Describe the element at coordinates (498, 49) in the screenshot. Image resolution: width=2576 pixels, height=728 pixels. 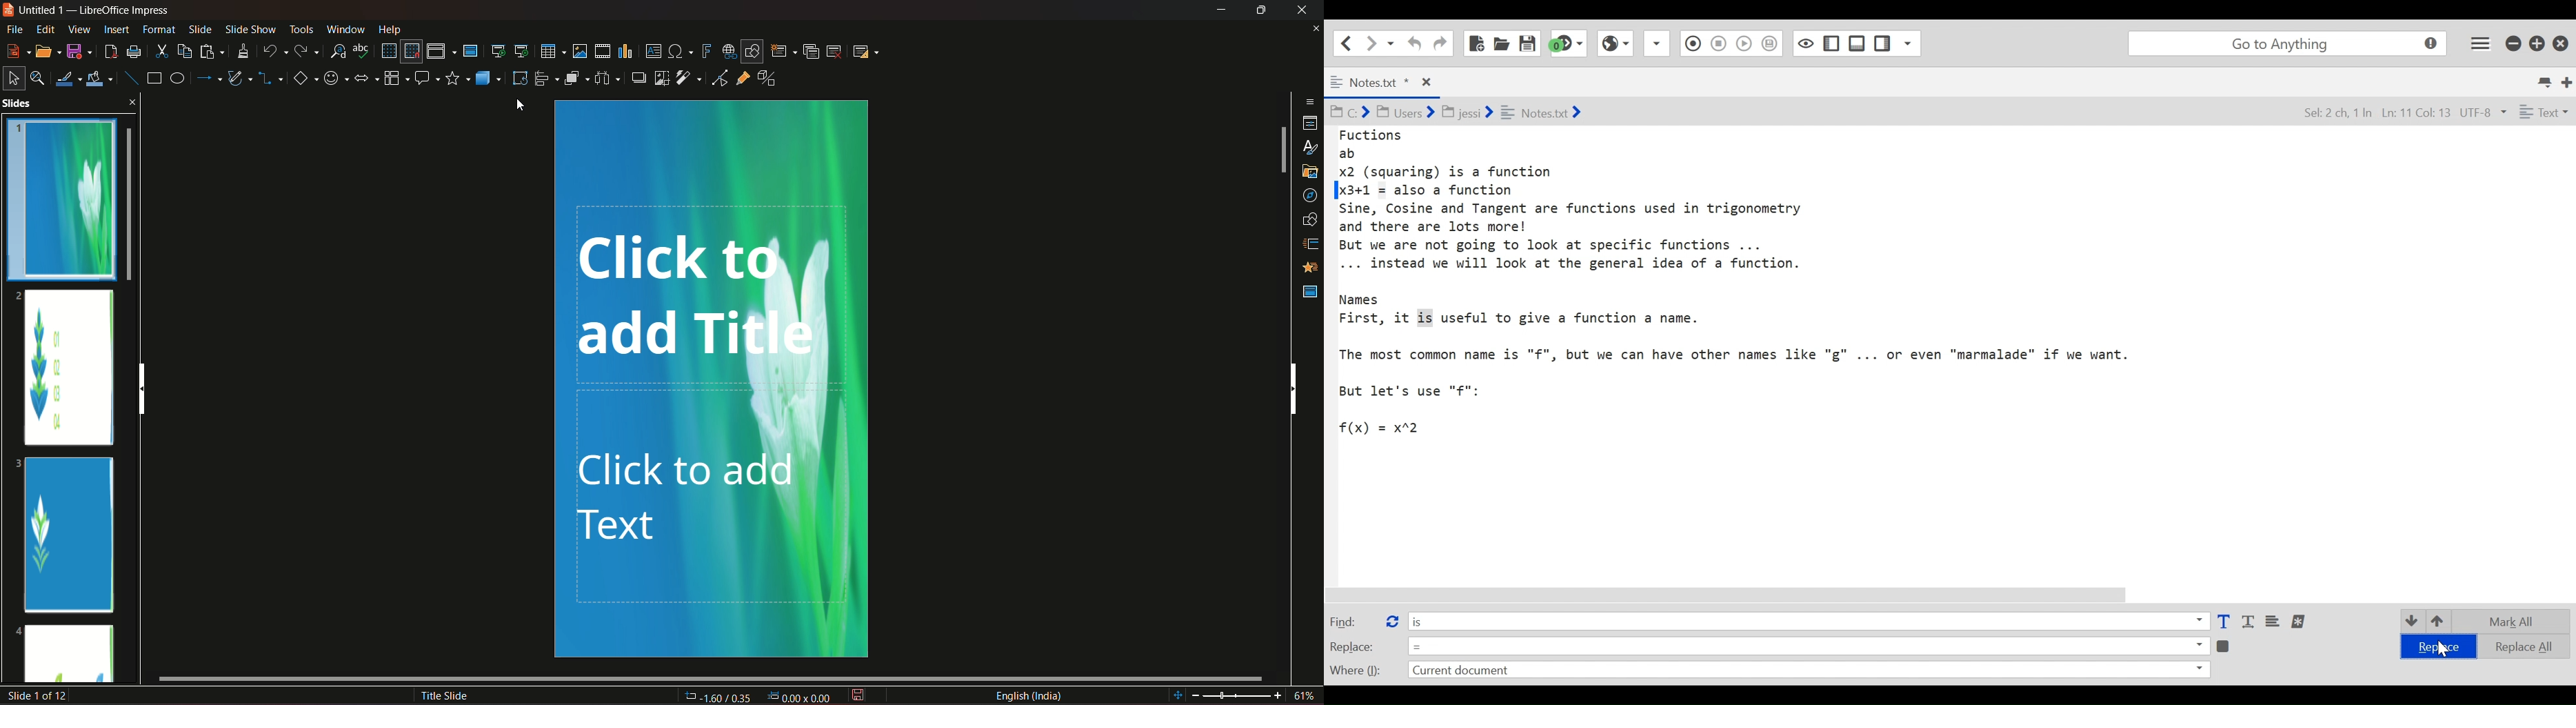
I see `start from the first slide` at that location.